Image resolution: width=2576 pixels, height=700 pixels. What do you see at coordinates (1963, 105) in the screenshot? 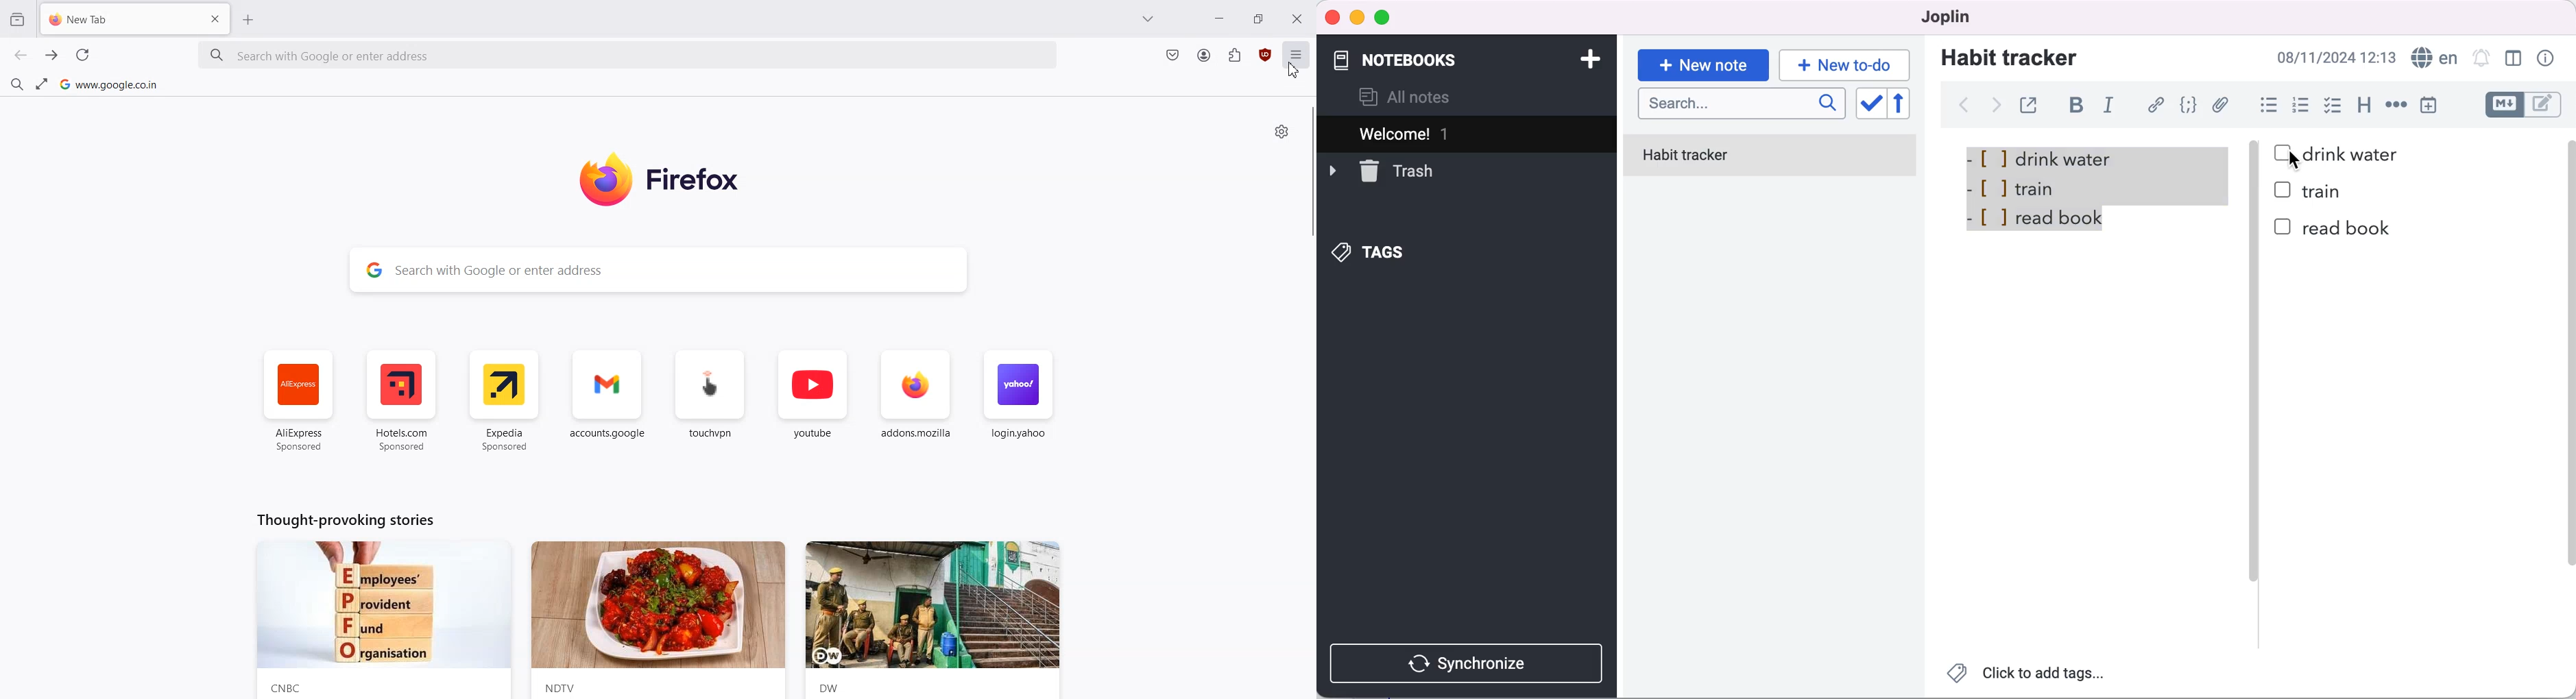
I see `back` at bounding box center [1963, 105].